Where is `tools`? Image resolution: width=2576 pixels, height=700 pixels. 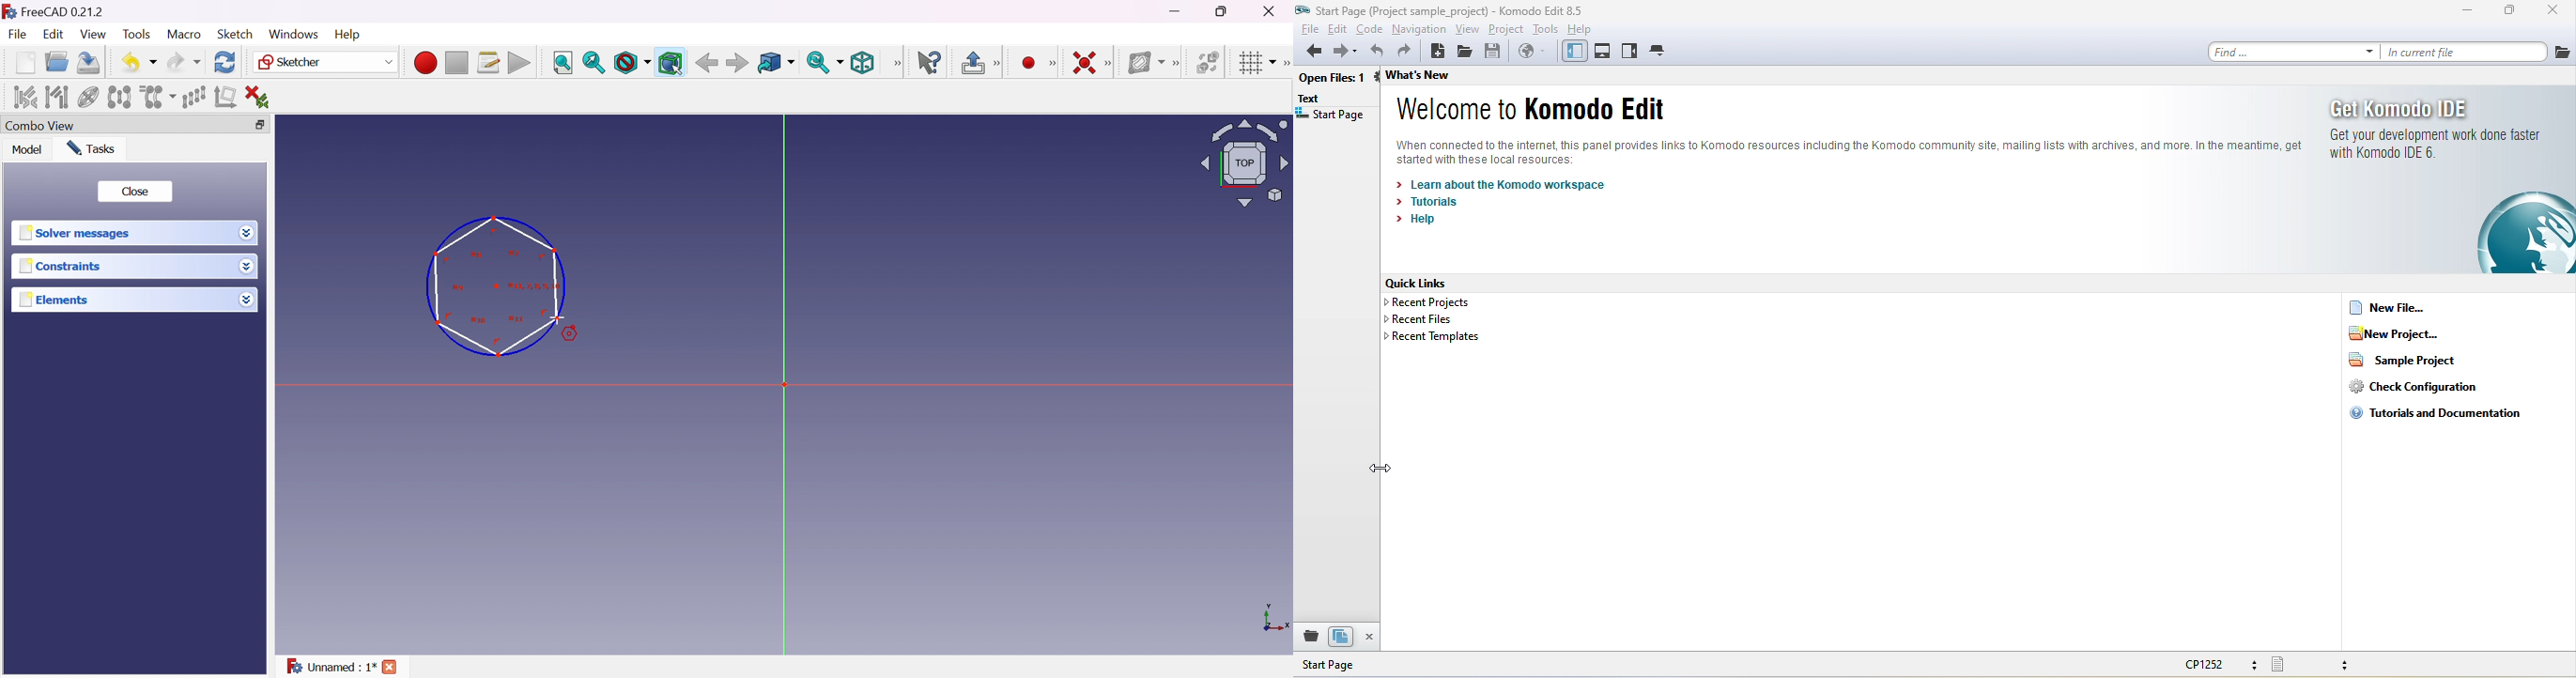
tools is located at coordinates (1546, 28).